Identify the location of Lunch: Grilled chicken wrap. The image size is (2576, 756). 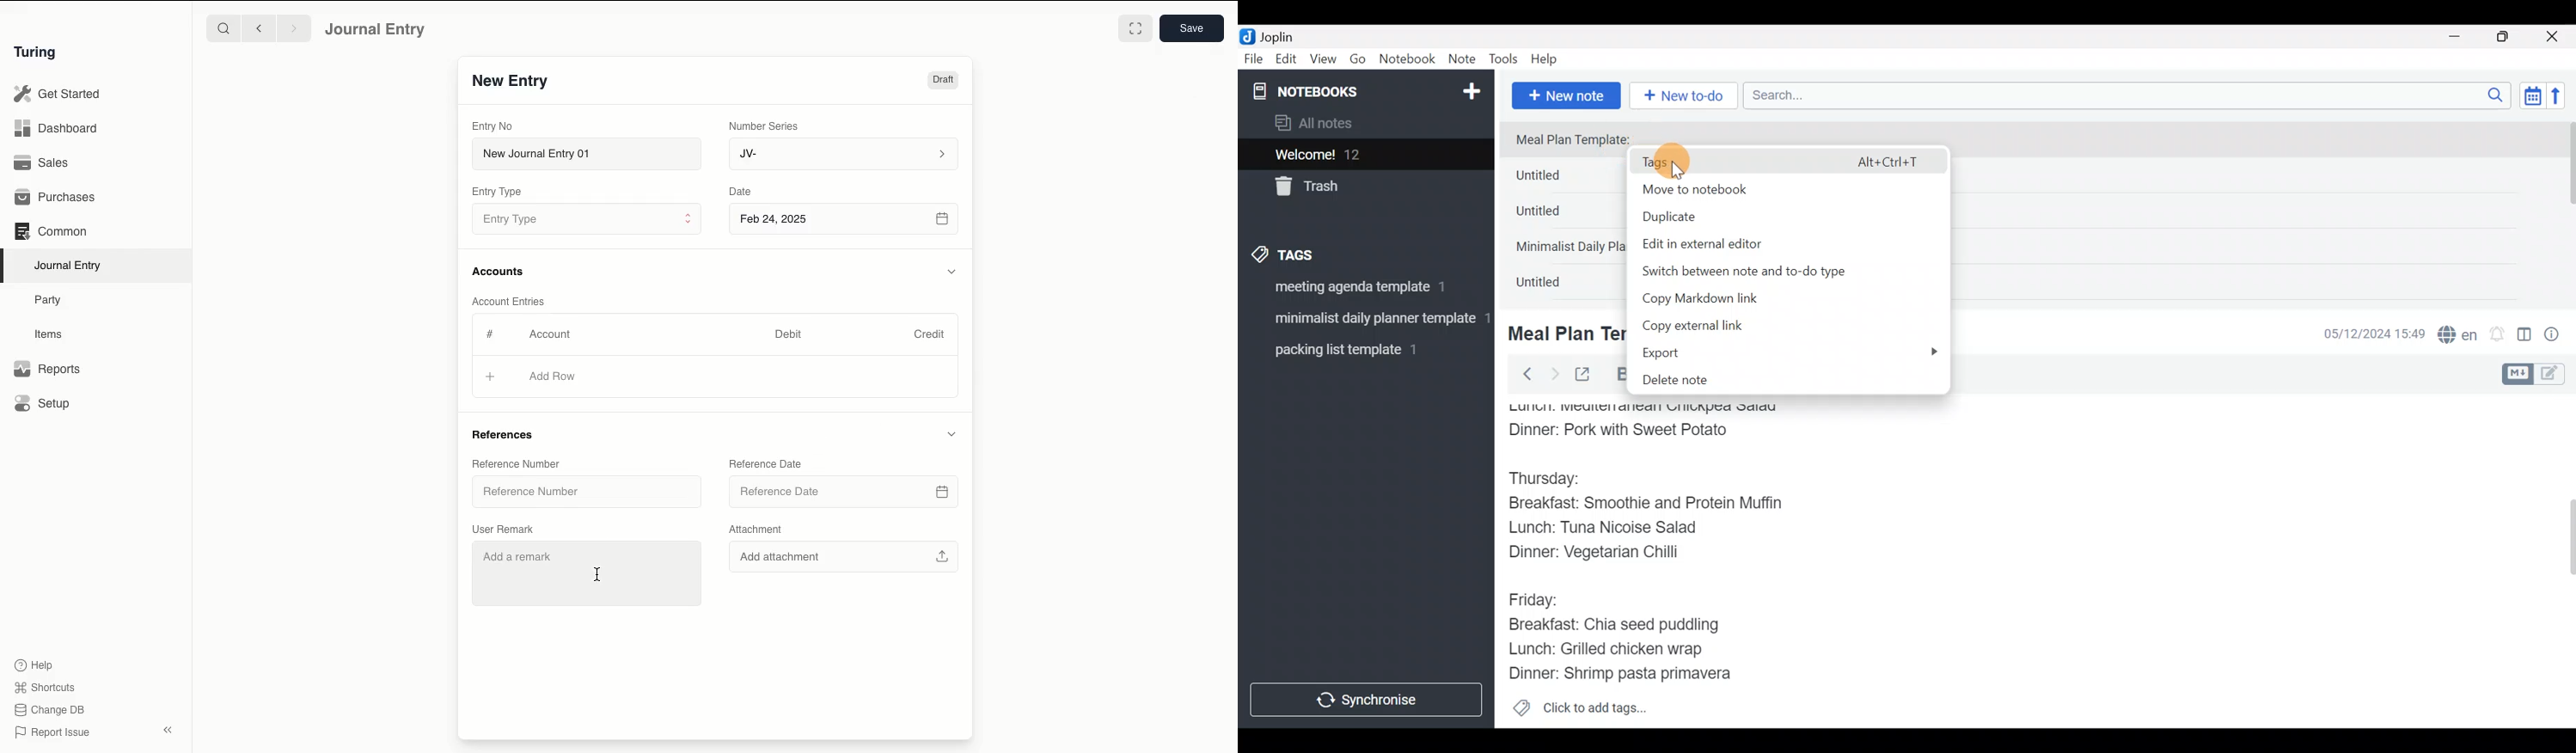
(1604, 648).